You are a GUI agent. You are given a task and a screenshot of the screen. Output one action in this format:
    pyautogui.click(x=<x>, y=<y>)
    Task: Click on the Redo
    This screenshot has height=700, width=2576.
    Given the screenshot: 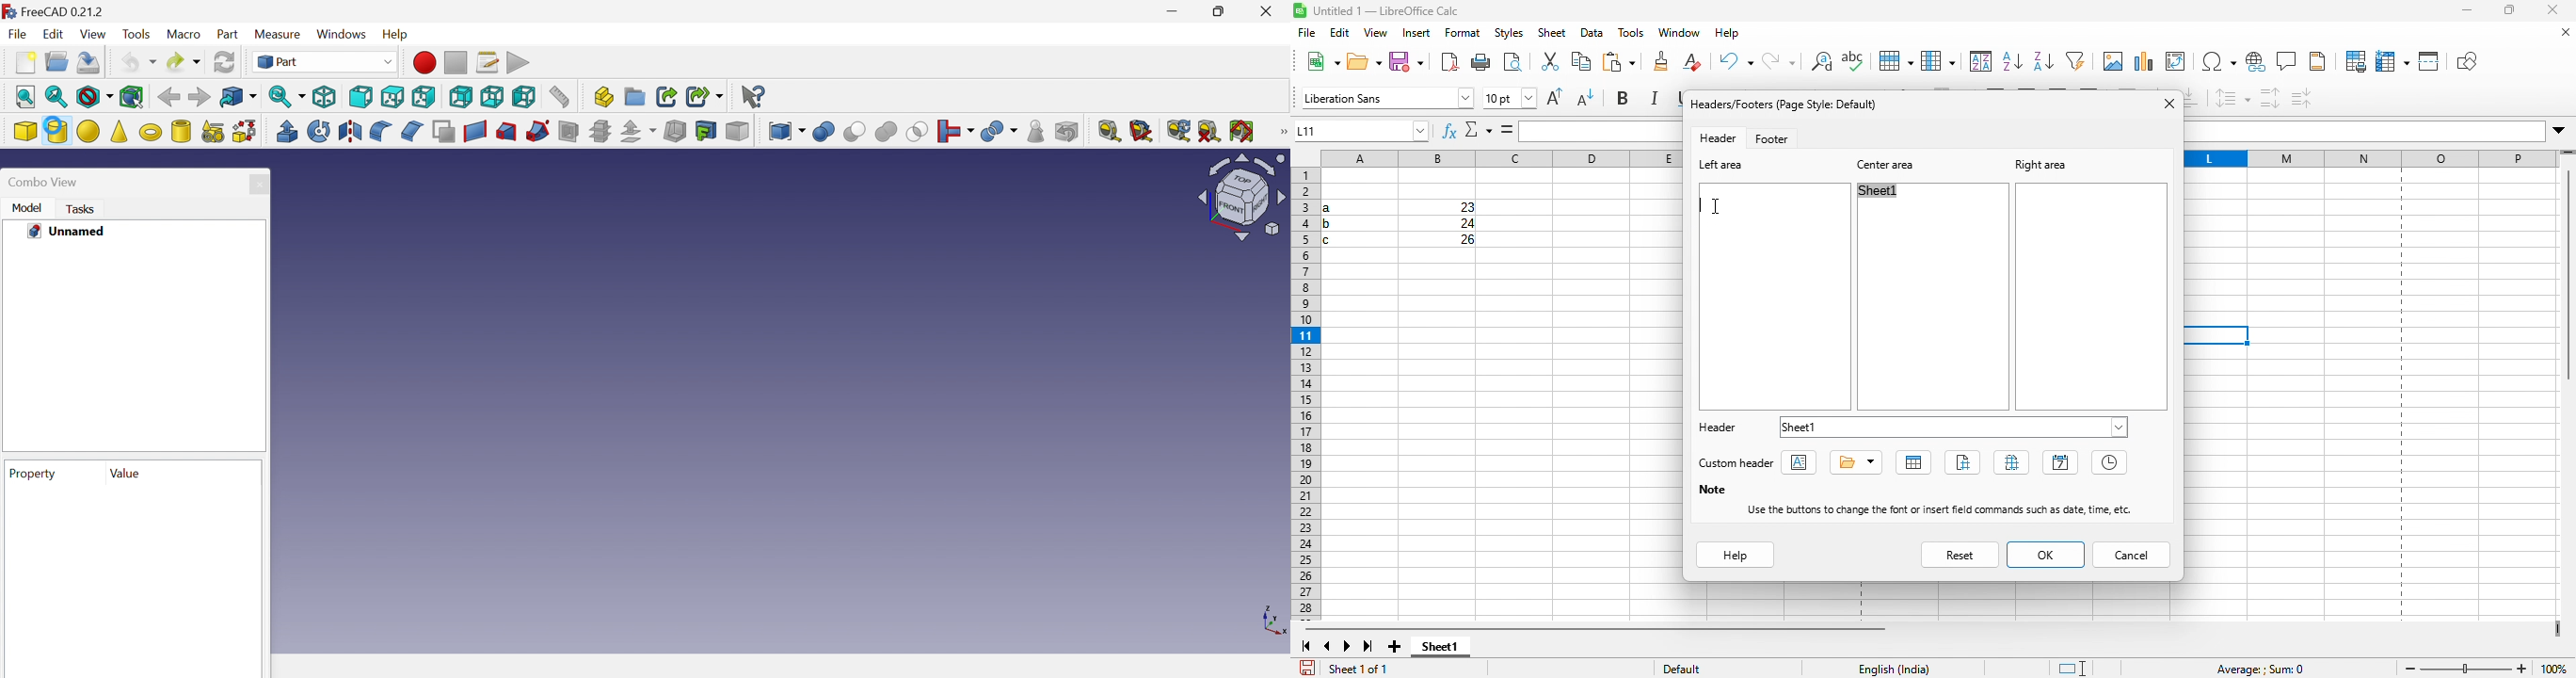 What is the action you would take?
    pyautogui.click(x=184, y=63)
    